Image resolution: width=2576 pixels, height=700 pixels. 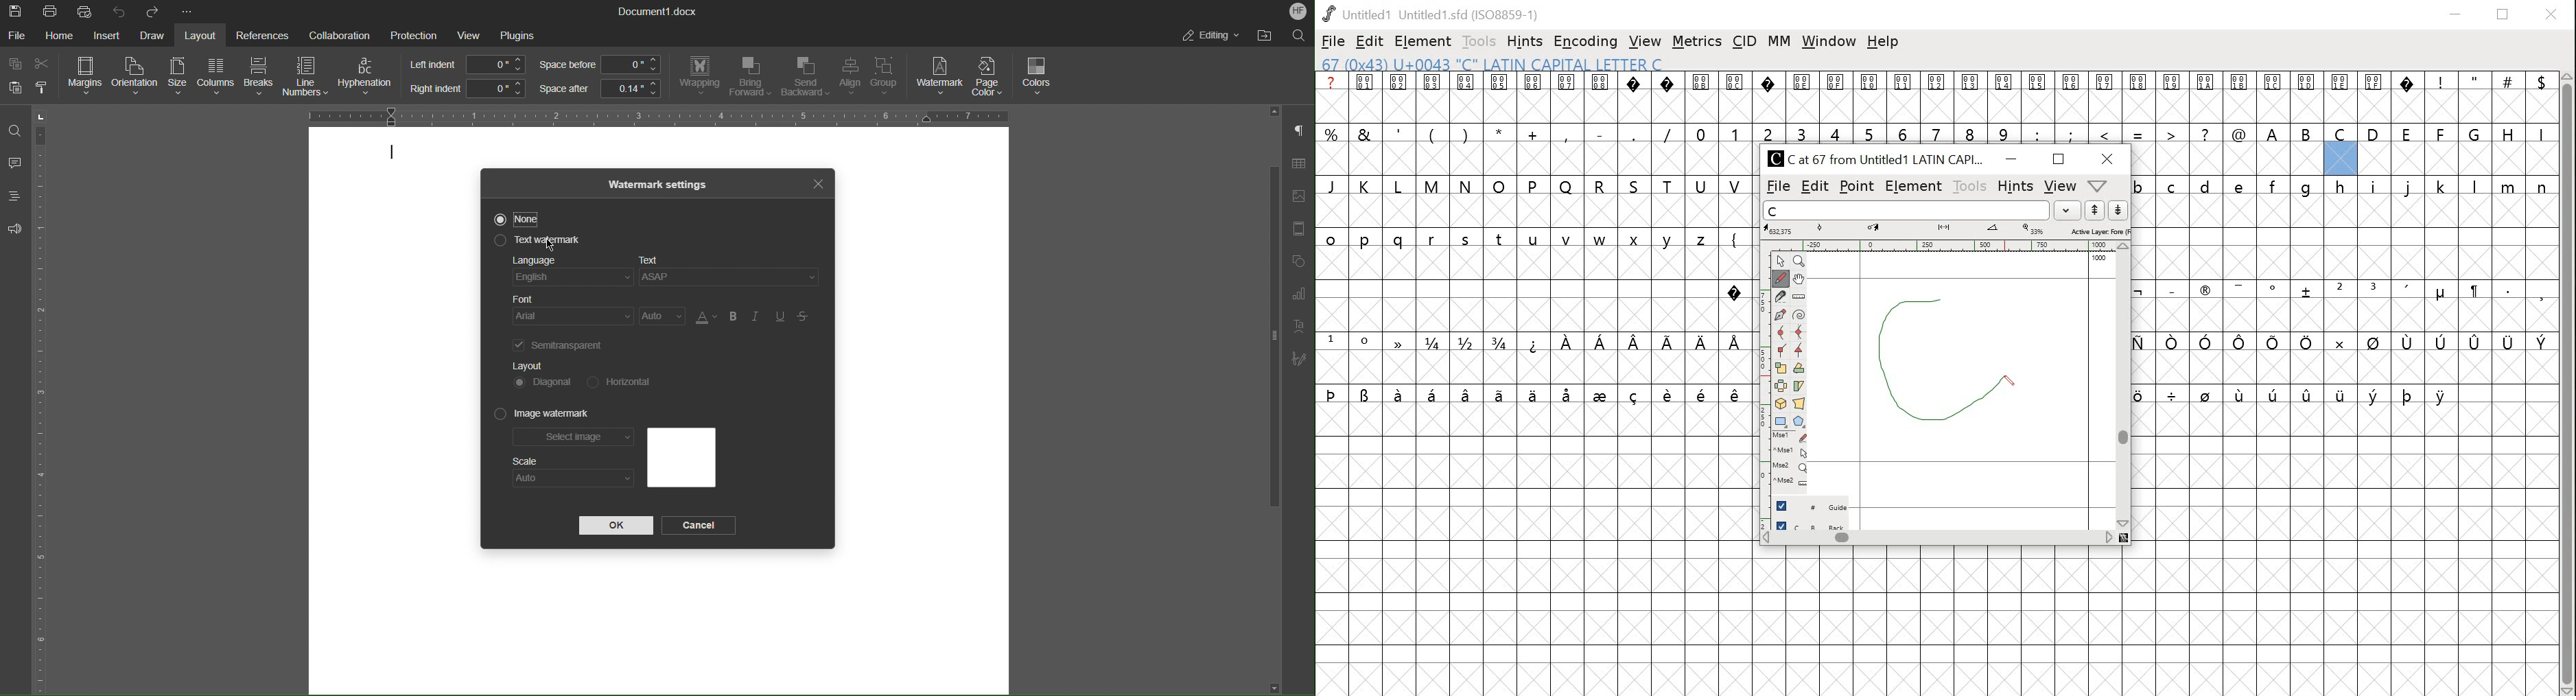 I want to click on Auto, so click(x=663, y=317).